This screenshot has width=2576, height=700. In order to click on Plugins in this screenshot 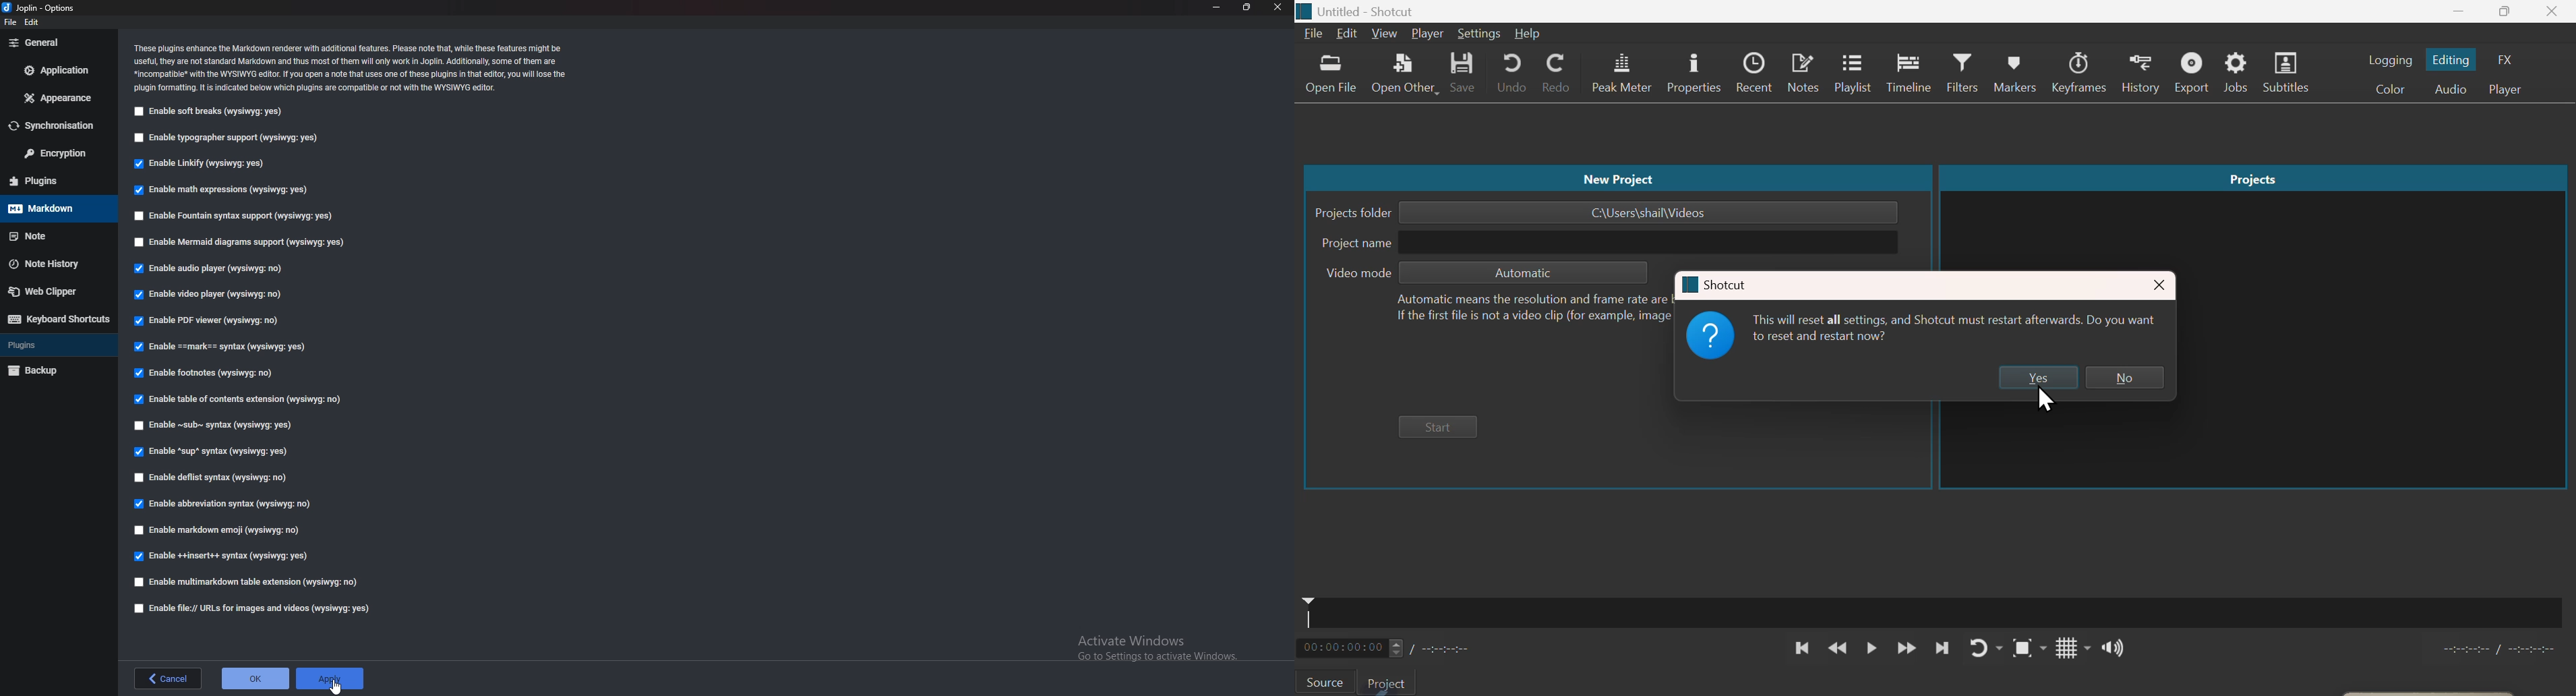, I will do `click(55, 344)`.